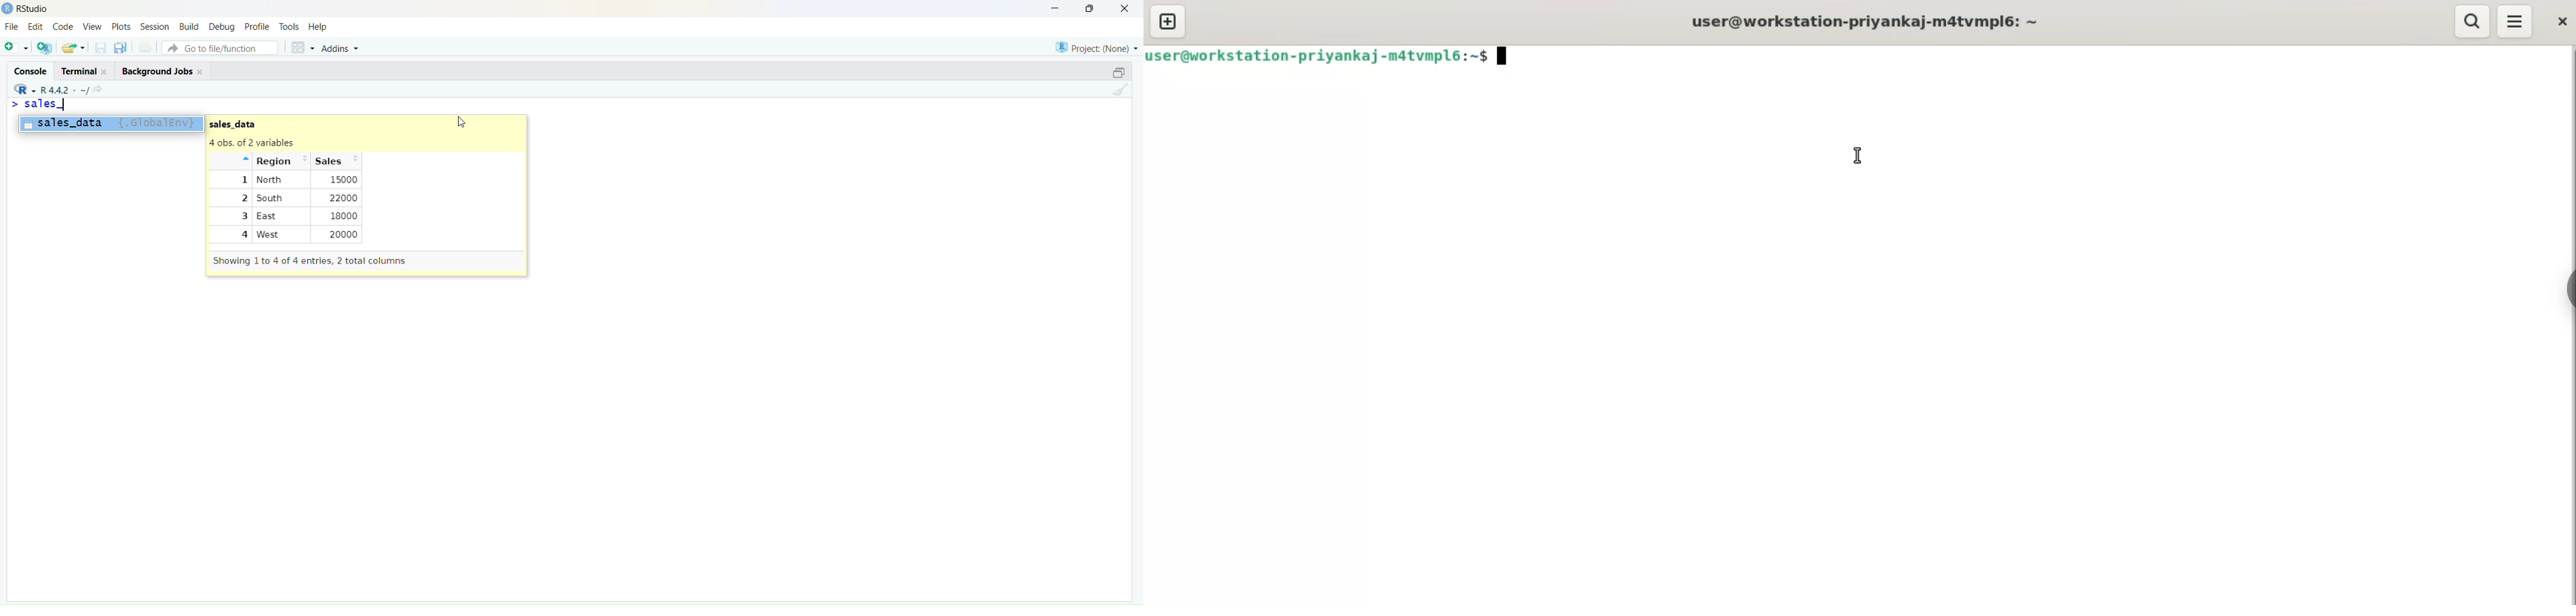 Image resolution: width=2576 pixels, height=616 pixels. Describe the element at coordinates (12, 27) in the screenshot. I see `File` at that location.